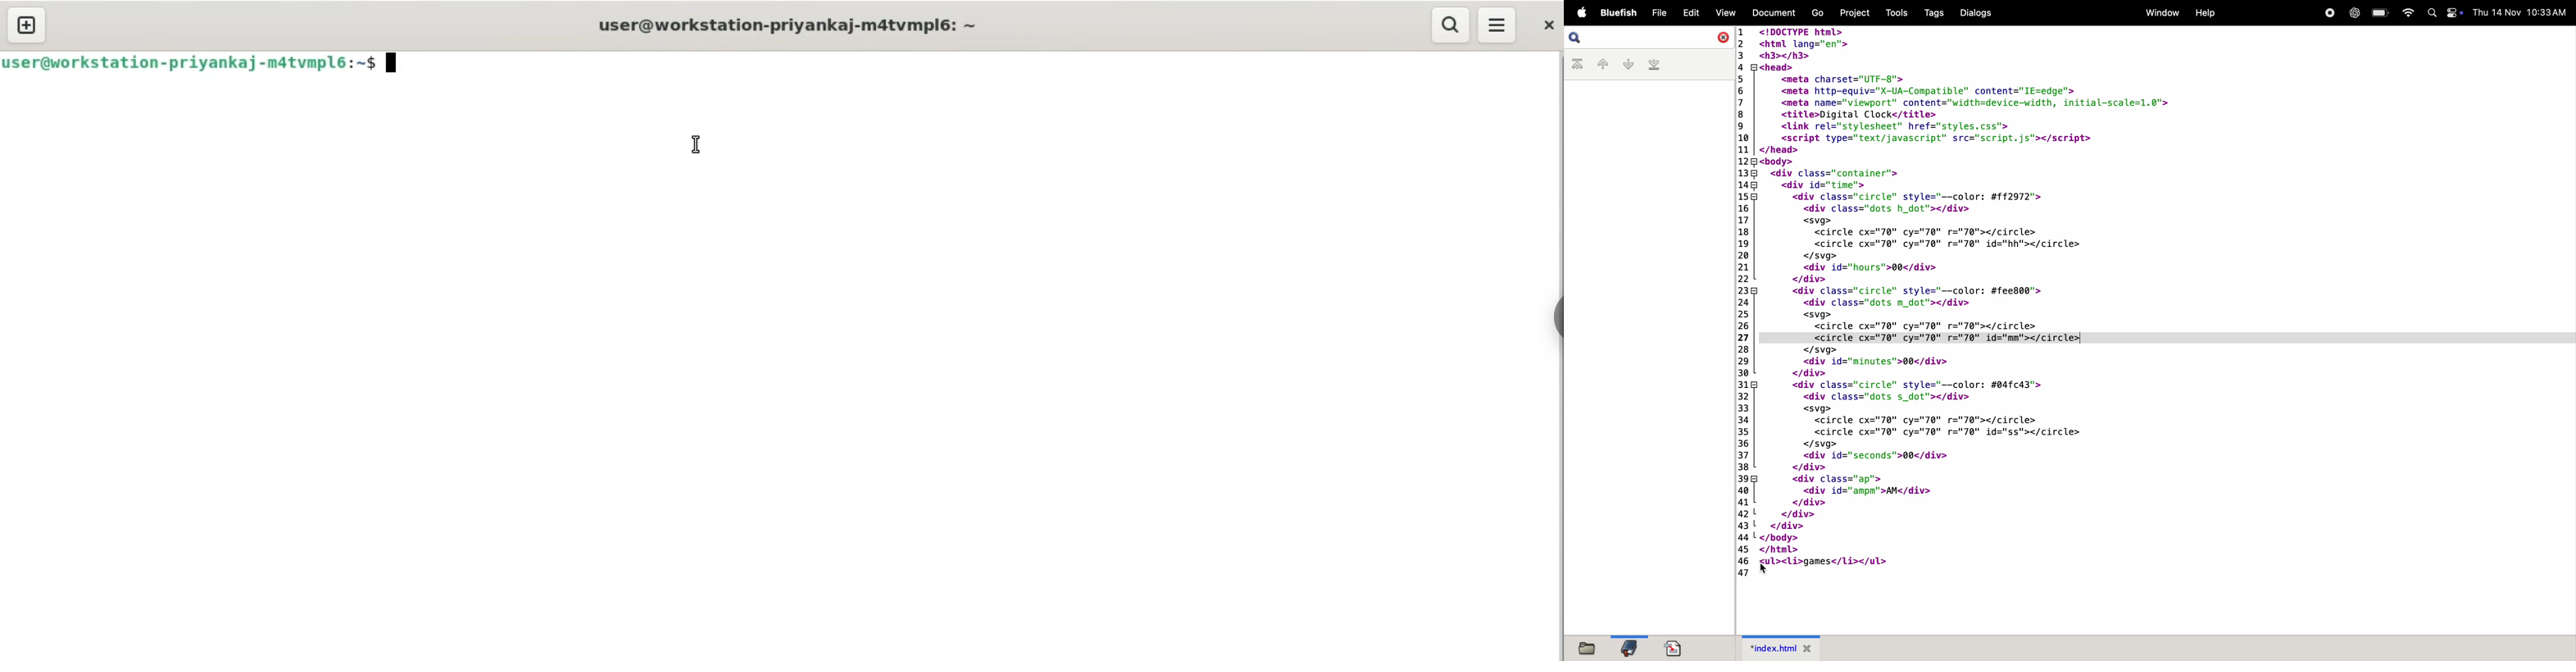 The width and height of the screenshot is (2576, 672). Describe the element at coordinates (1655, 66) in the screenshot. I see `last bookmark` at that location.